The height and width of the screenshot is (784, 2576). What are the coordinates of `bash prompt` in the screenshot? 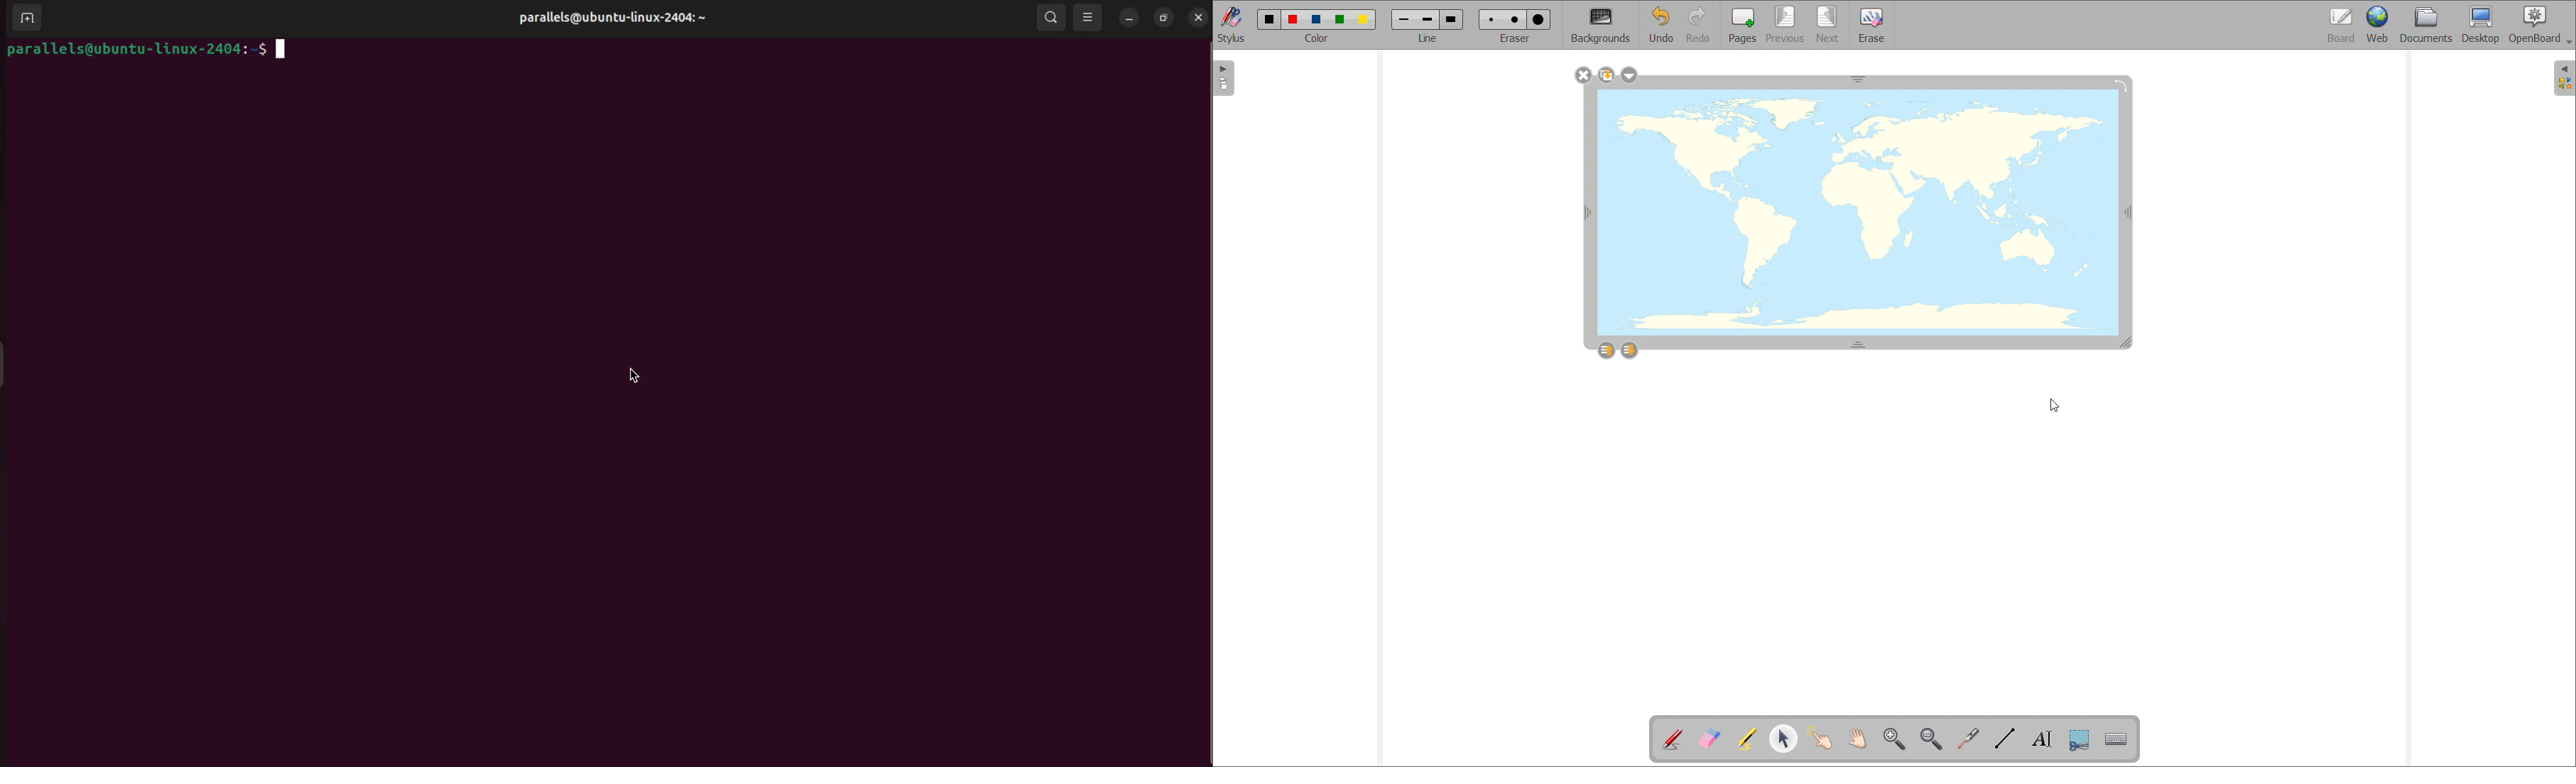 It's located at (142, 50).